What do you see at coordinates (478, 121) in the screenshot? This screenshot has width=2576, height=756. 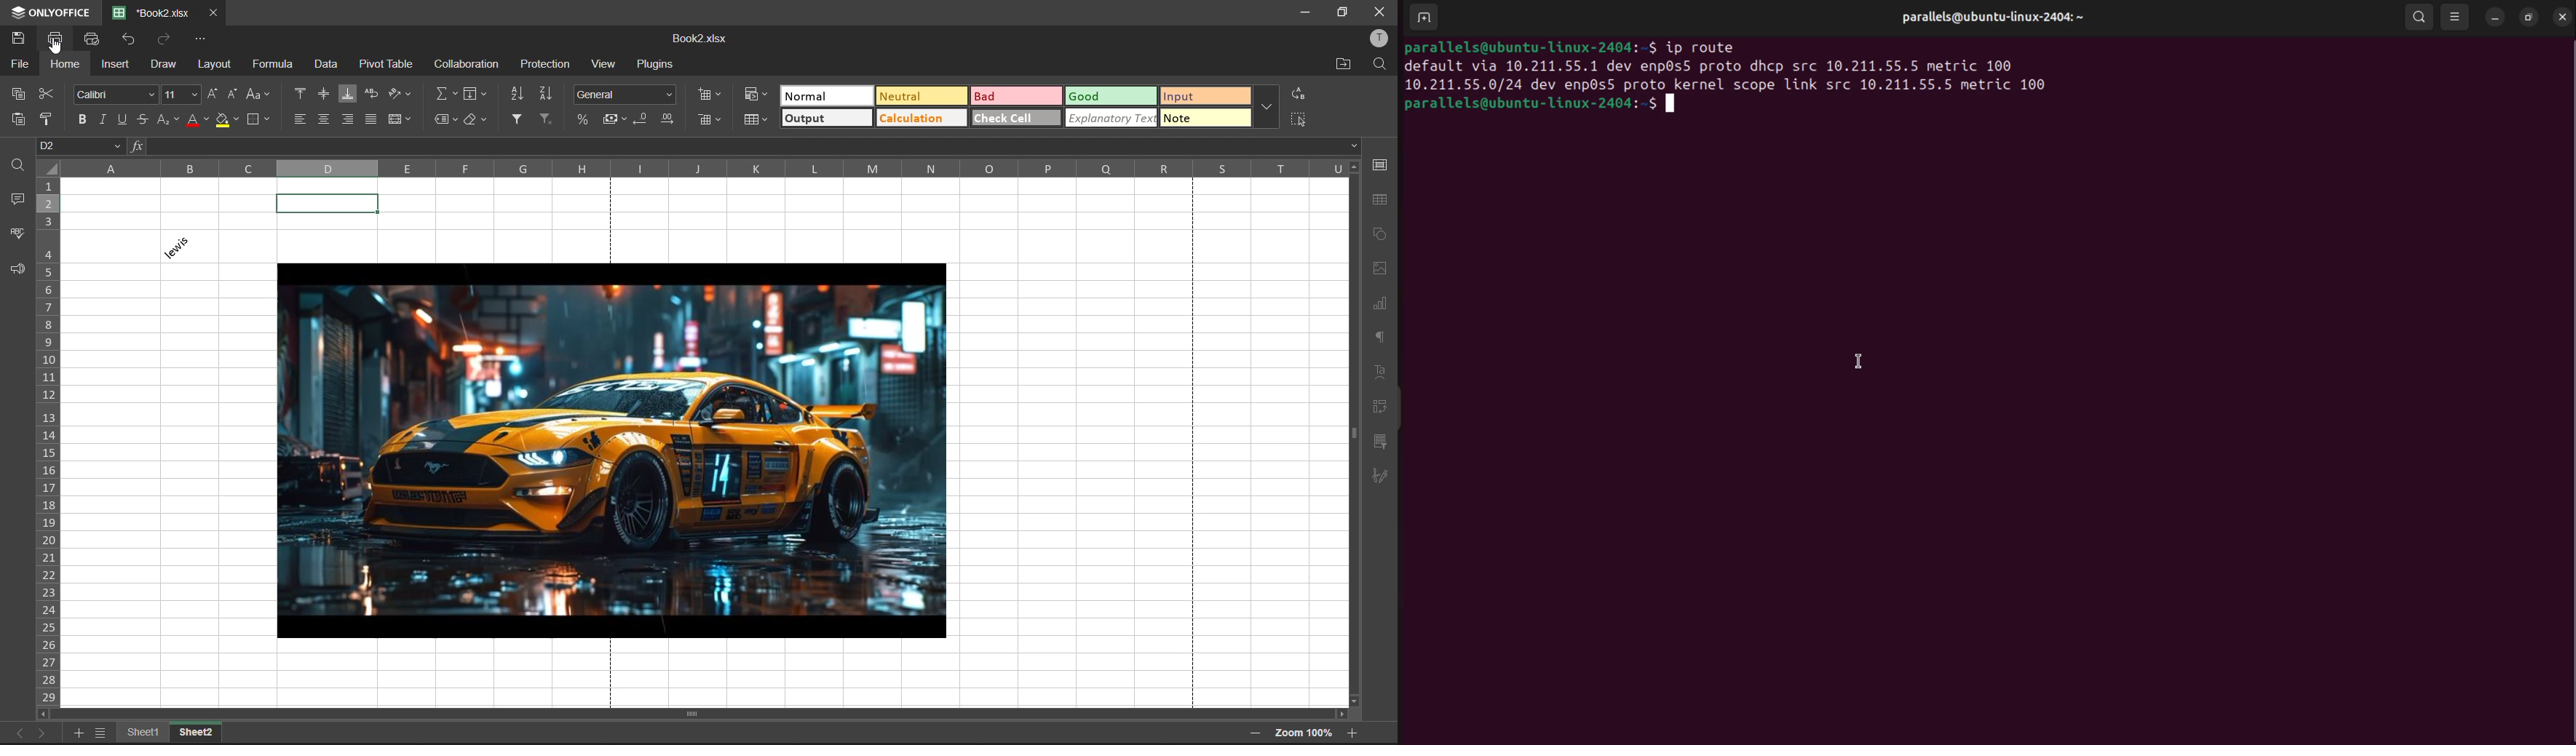 I see `clear` at bounding box center [478, 121].